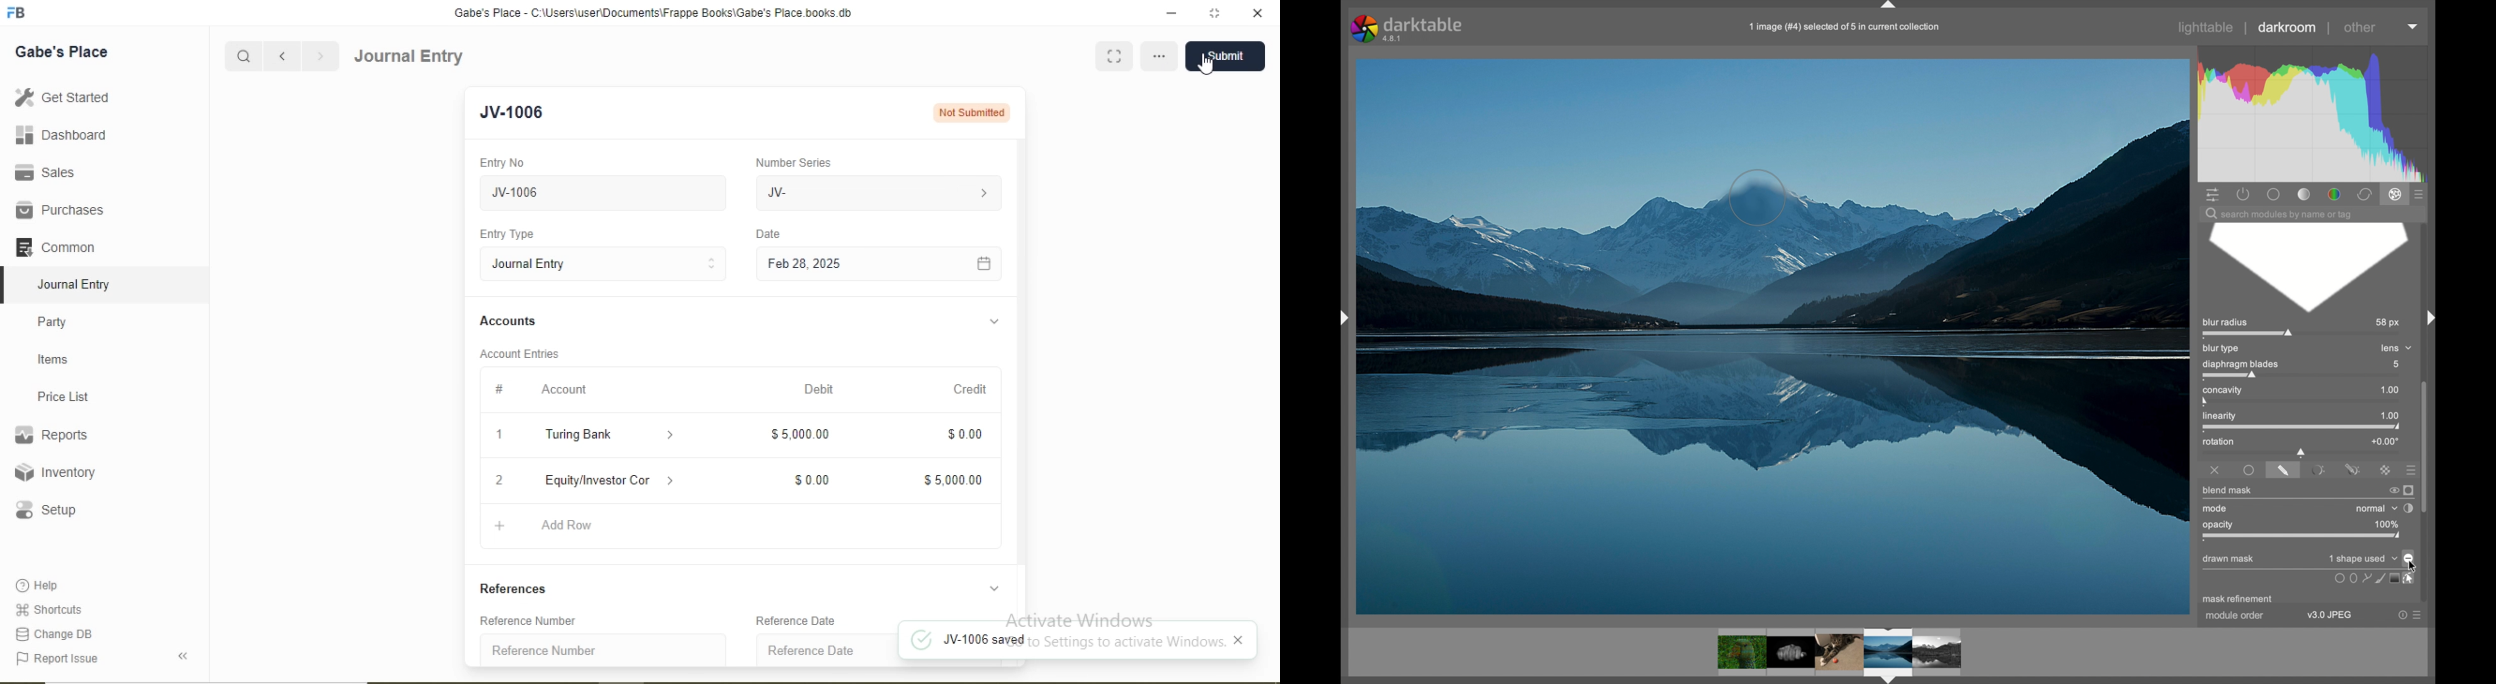  I want to click on lens, so click(2395, 347).